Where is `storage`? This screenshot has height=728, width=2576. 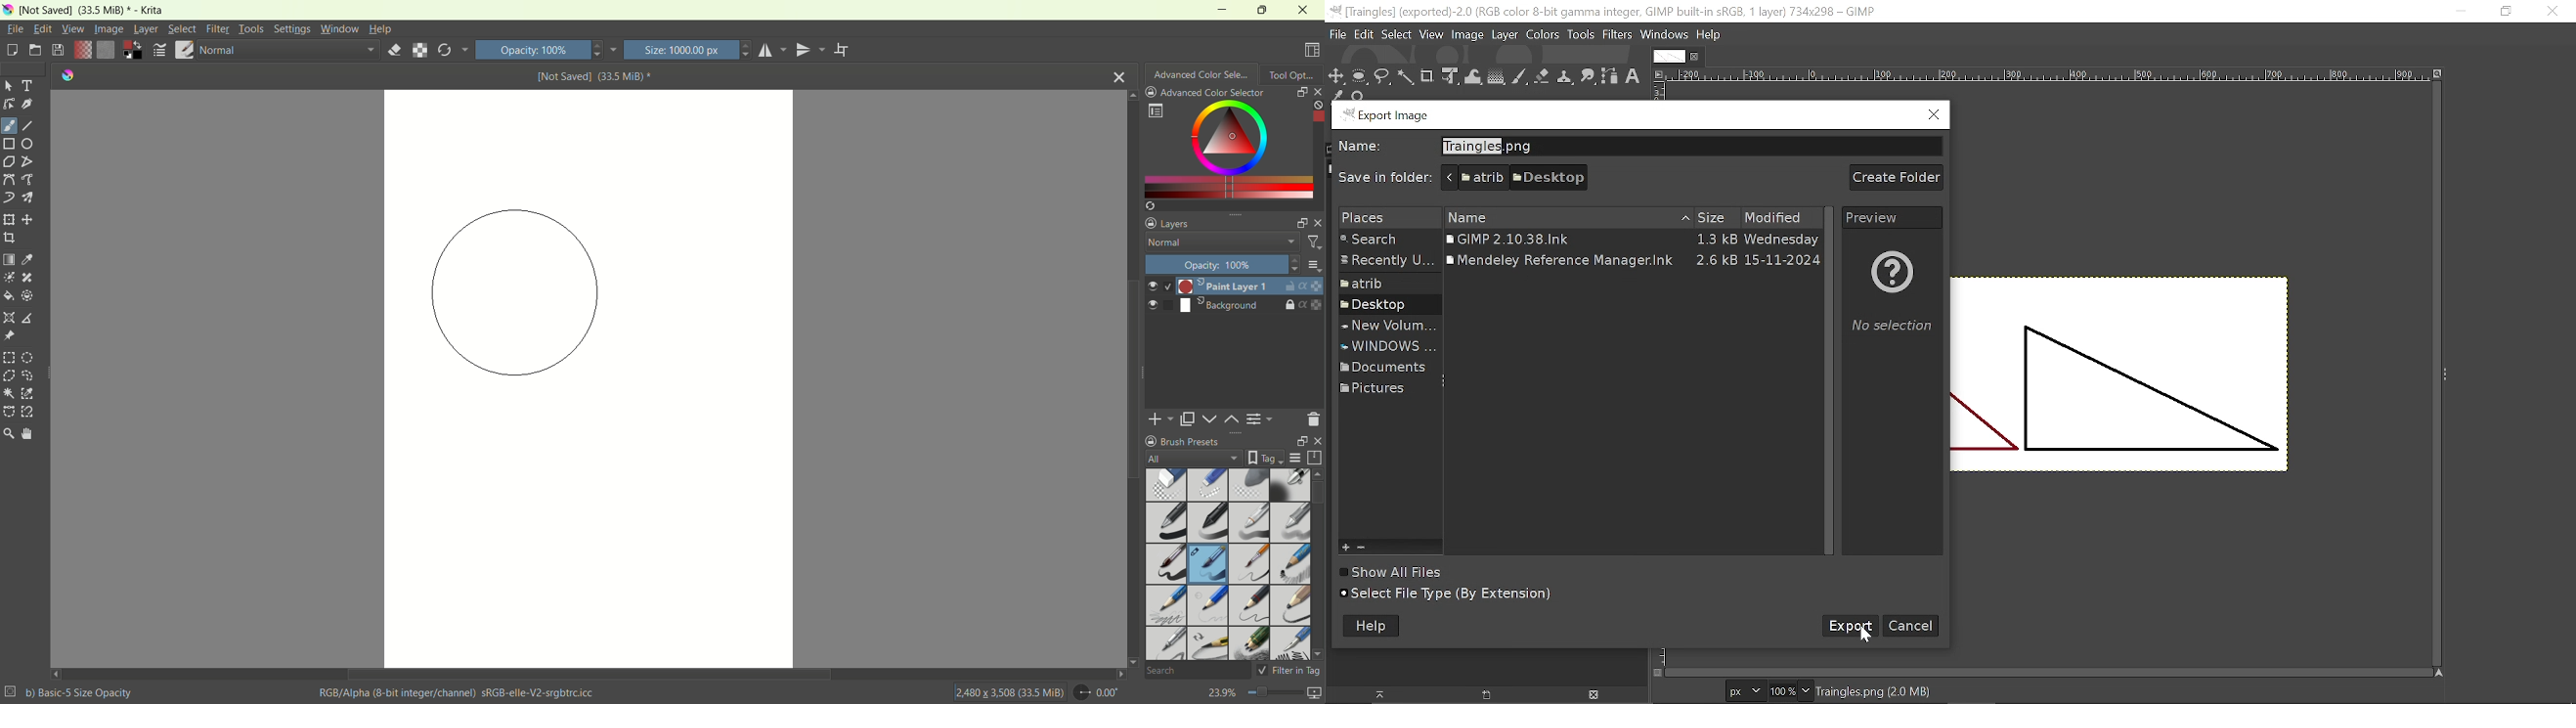 storage is located at coordinates (1317, 458).